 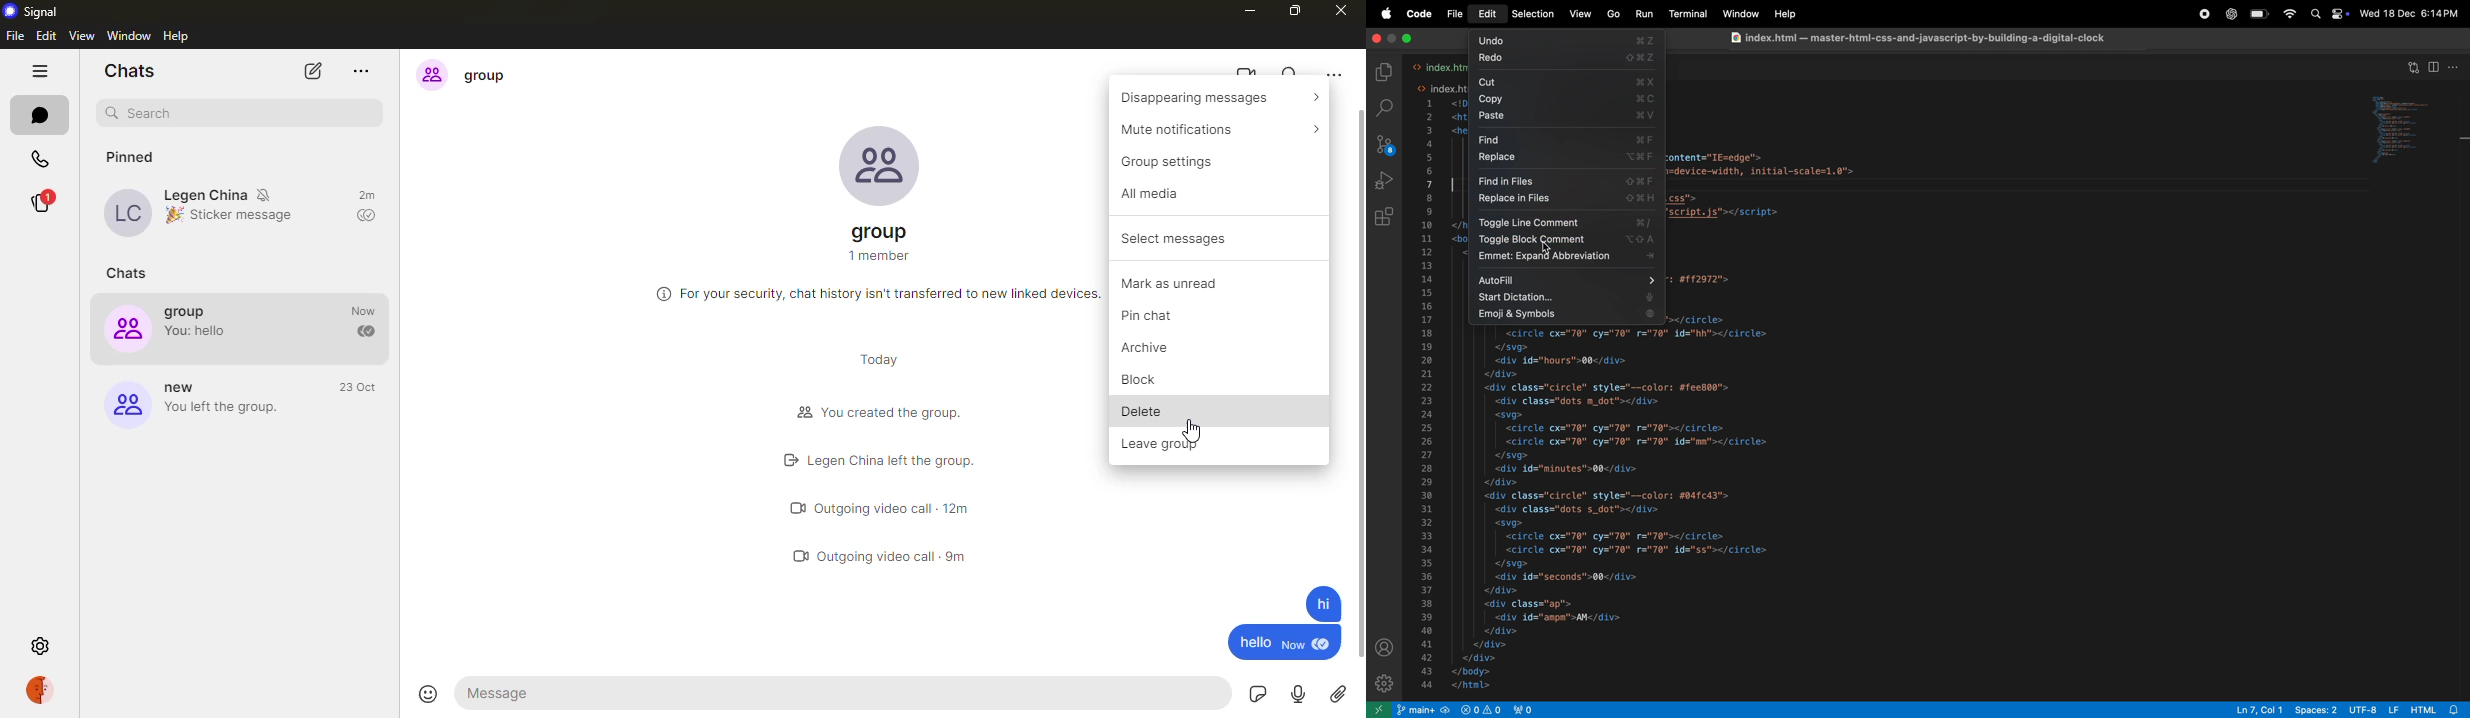 What do you see at coordinates (1568, 81) in the screenshot?
I see `cut` at bounding box center [1568, 81].